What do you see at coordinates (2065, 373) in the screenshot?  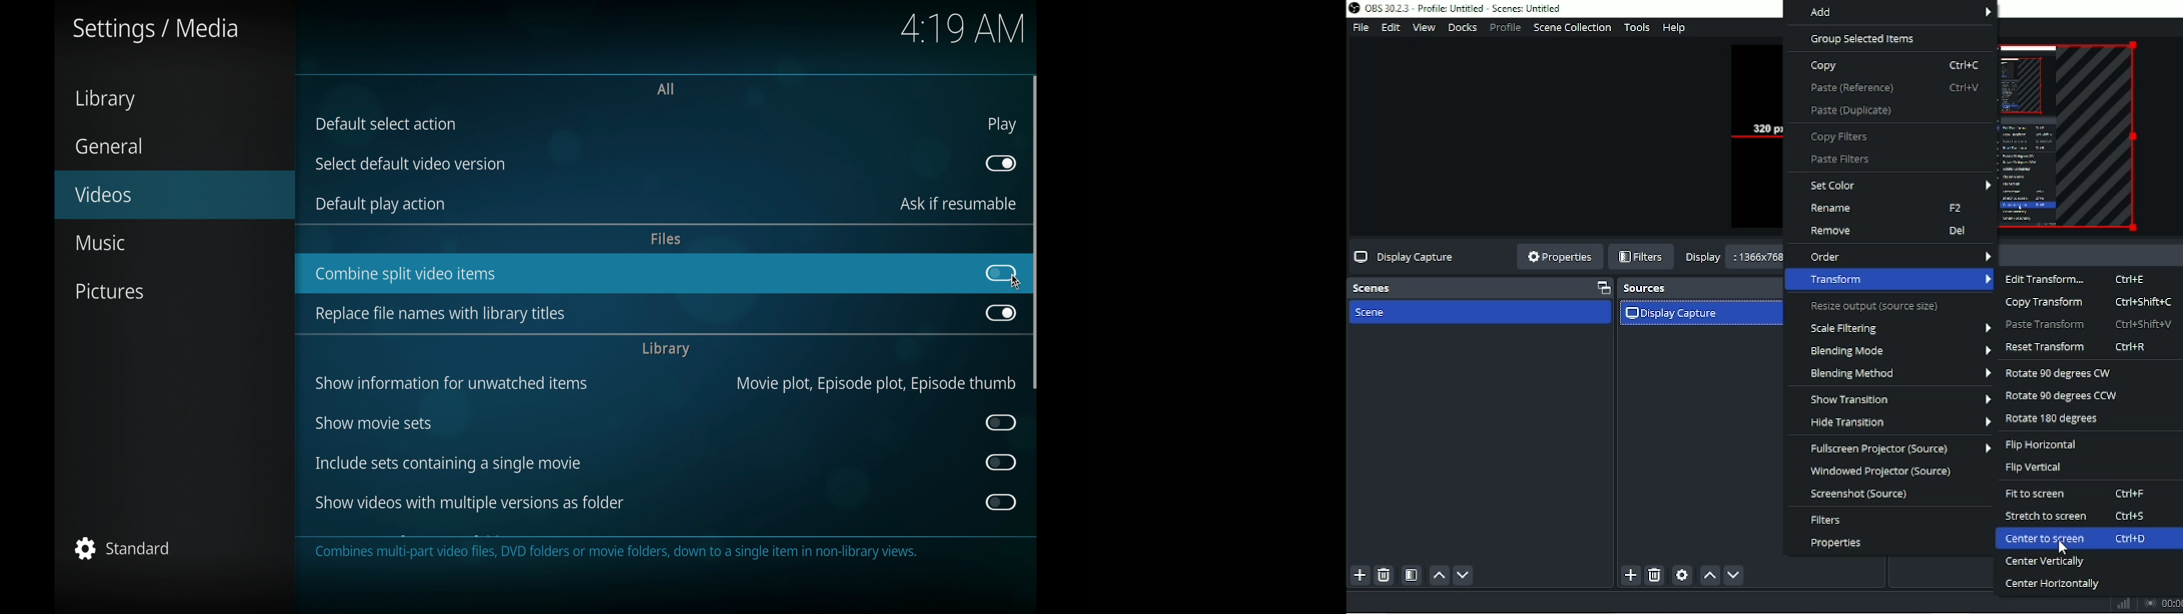 I see `Rotate 90 degrees CW` at bounding box center [2065, 373].